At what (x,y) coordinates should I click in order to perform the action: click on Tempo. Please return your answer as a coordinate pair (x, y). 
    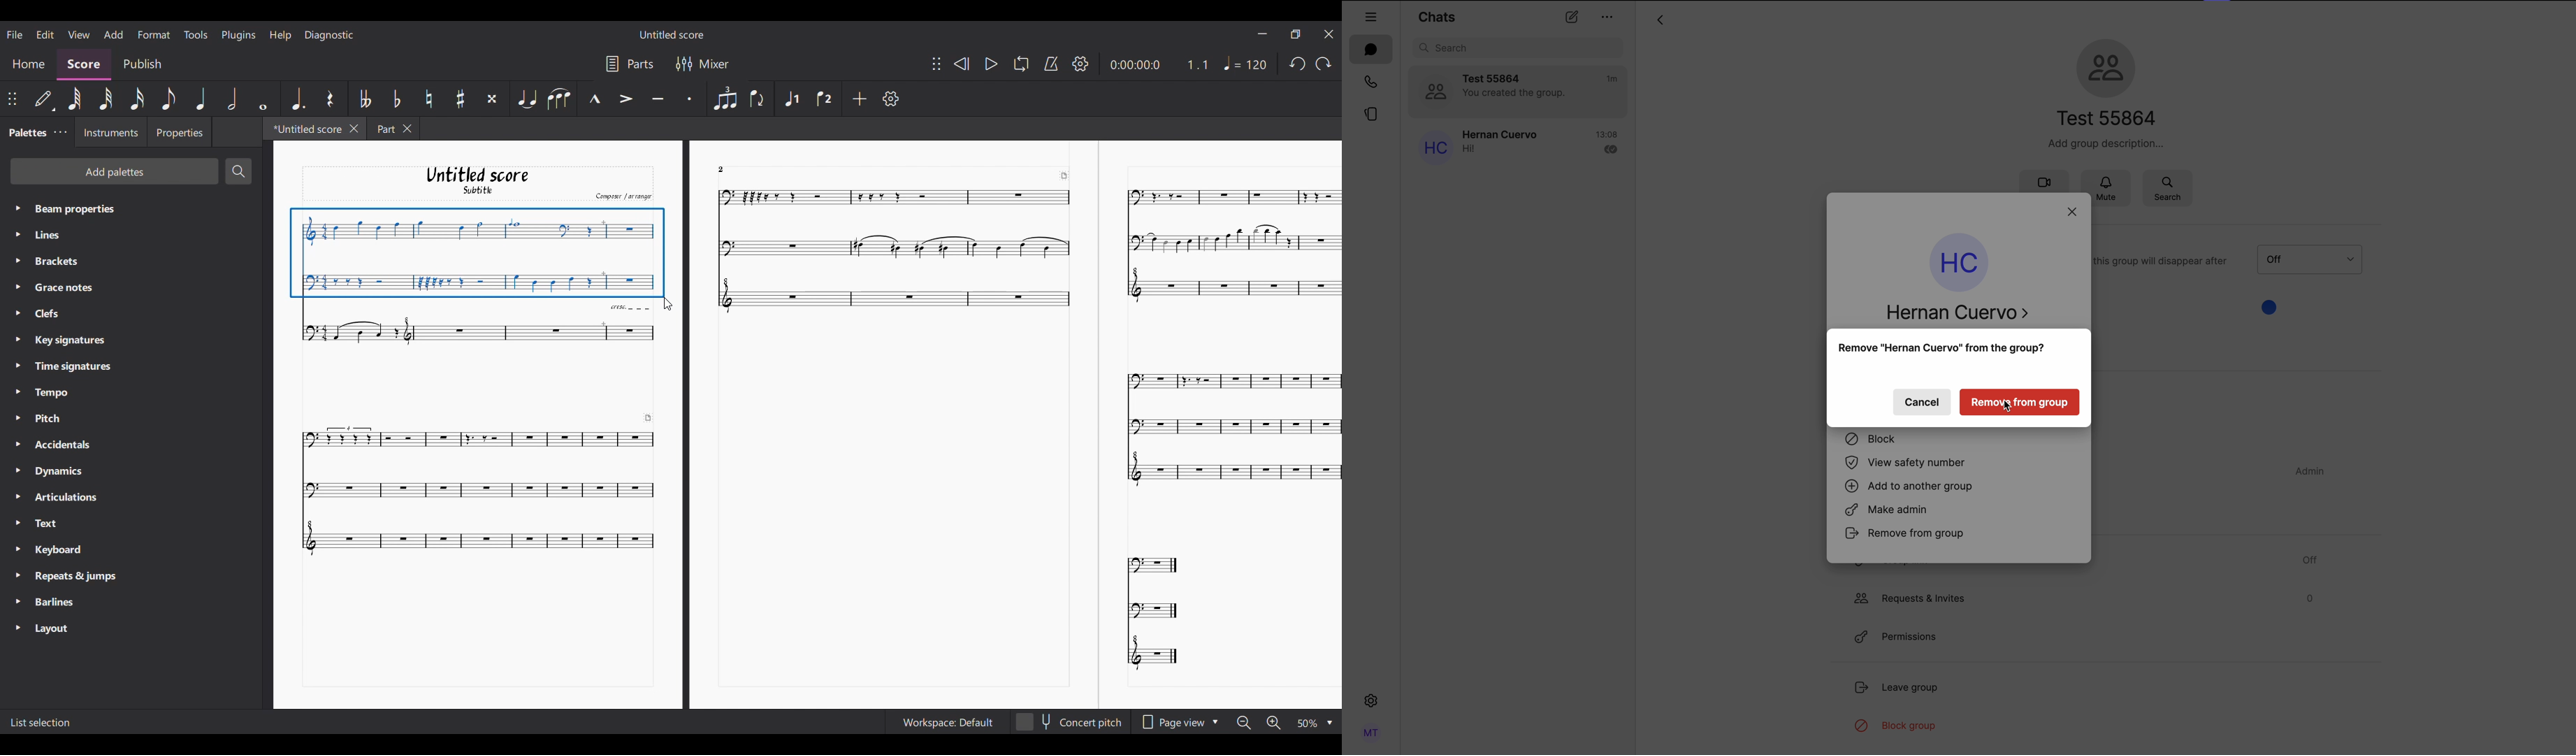
    Looking at the image, I should click on (61, 391).